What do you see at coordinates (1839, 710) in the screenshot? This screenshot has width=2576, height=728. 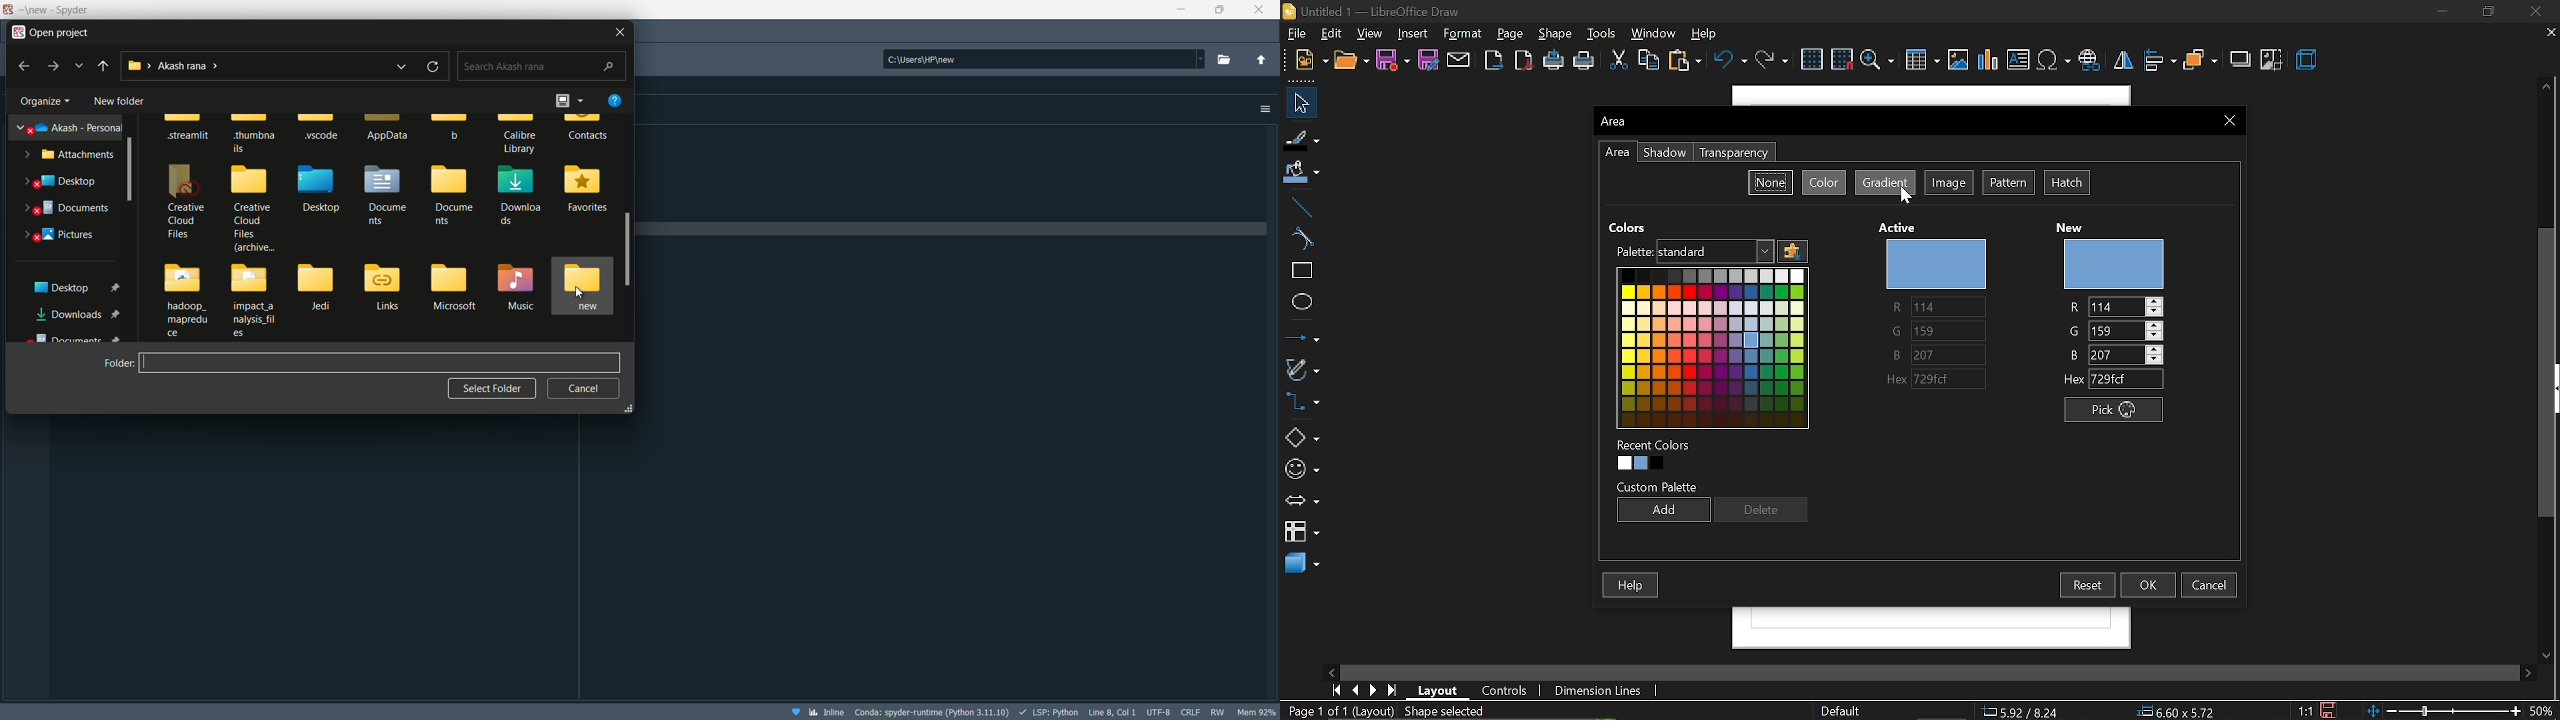 I see `page style` at bounding box center [1839, 710].